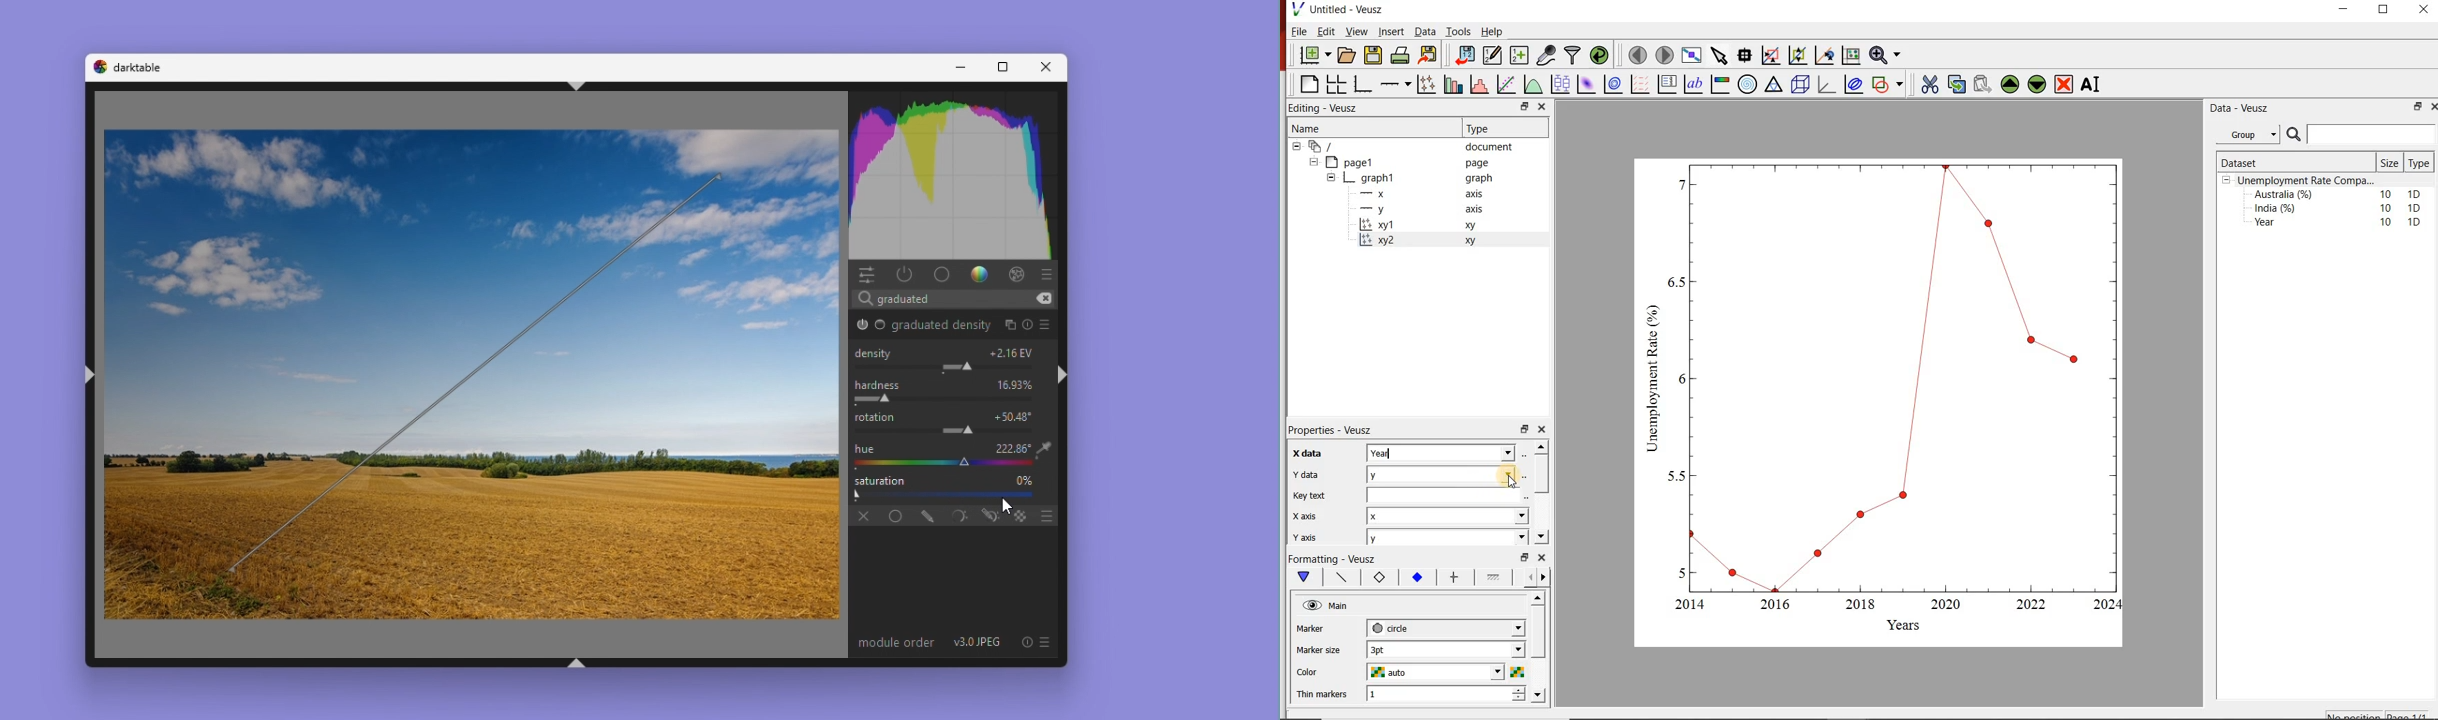 The width and height of the screenshot is (2464, 728). I want to click on Year 10 1D, so click(2342, 223).